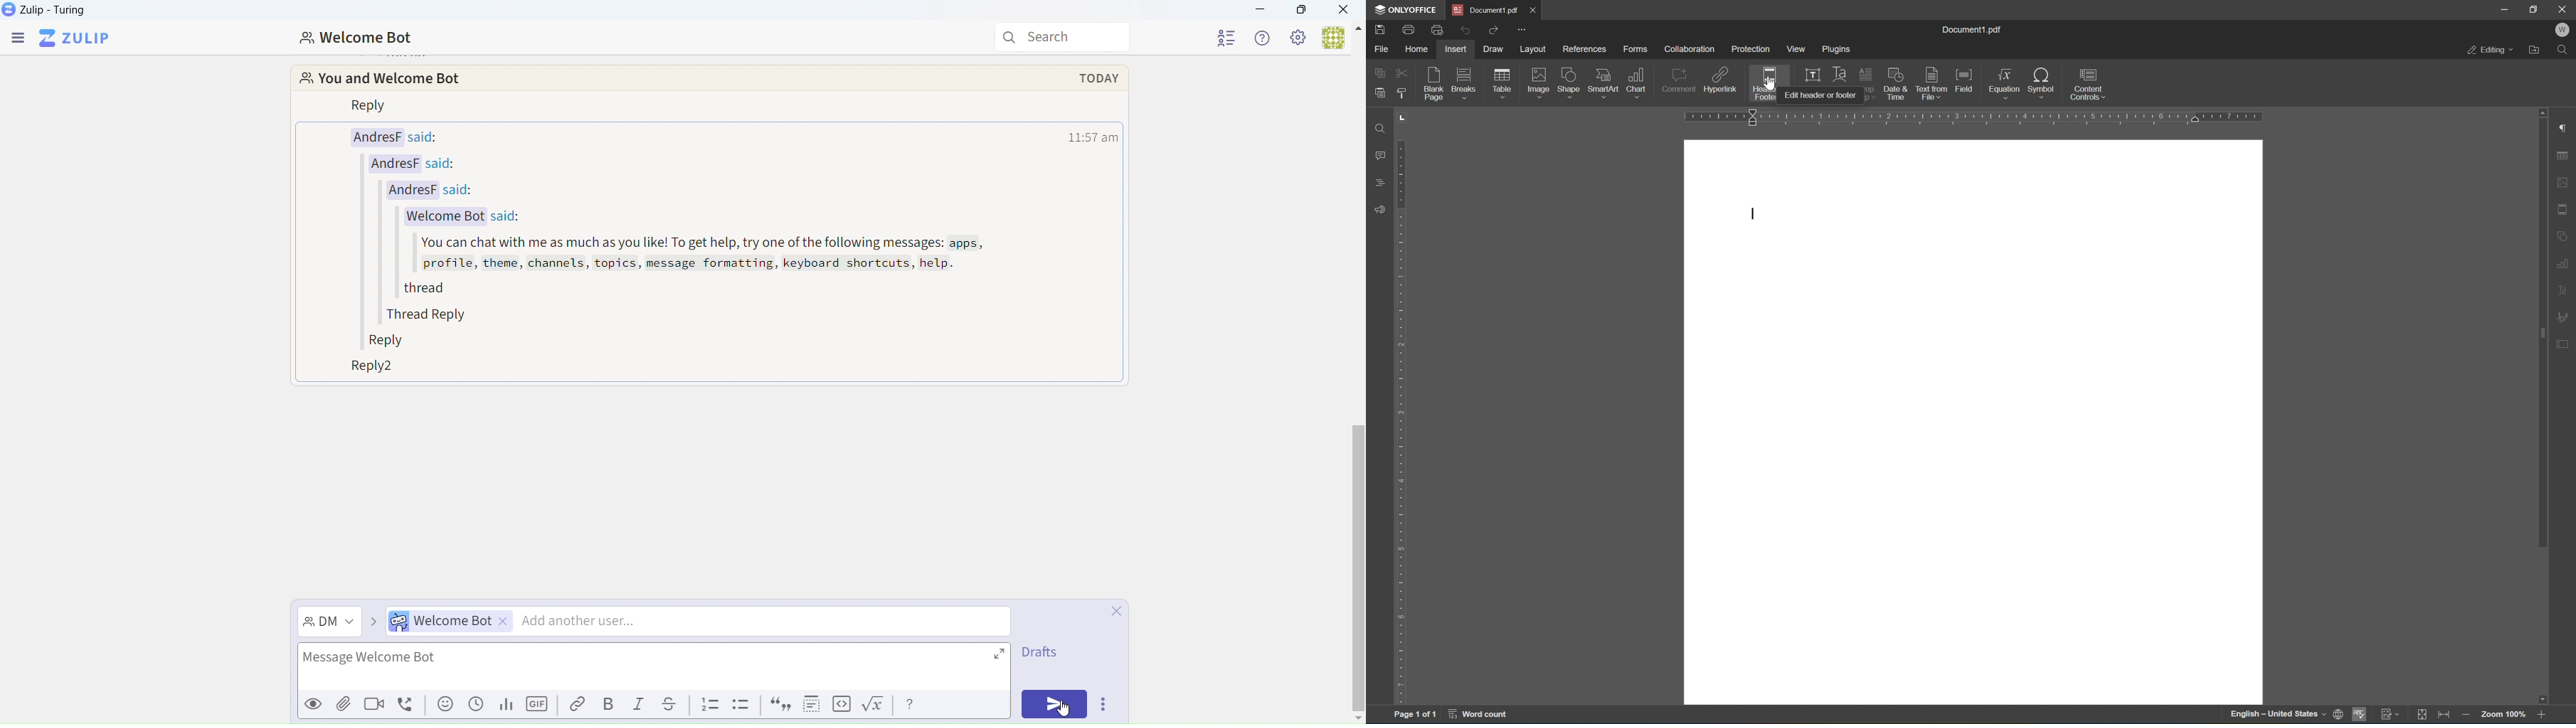 The height and width of the screenshot is (728, 2576). Describe the element at coordinates (1261, 11) in the screenshot. I see `` at that location.